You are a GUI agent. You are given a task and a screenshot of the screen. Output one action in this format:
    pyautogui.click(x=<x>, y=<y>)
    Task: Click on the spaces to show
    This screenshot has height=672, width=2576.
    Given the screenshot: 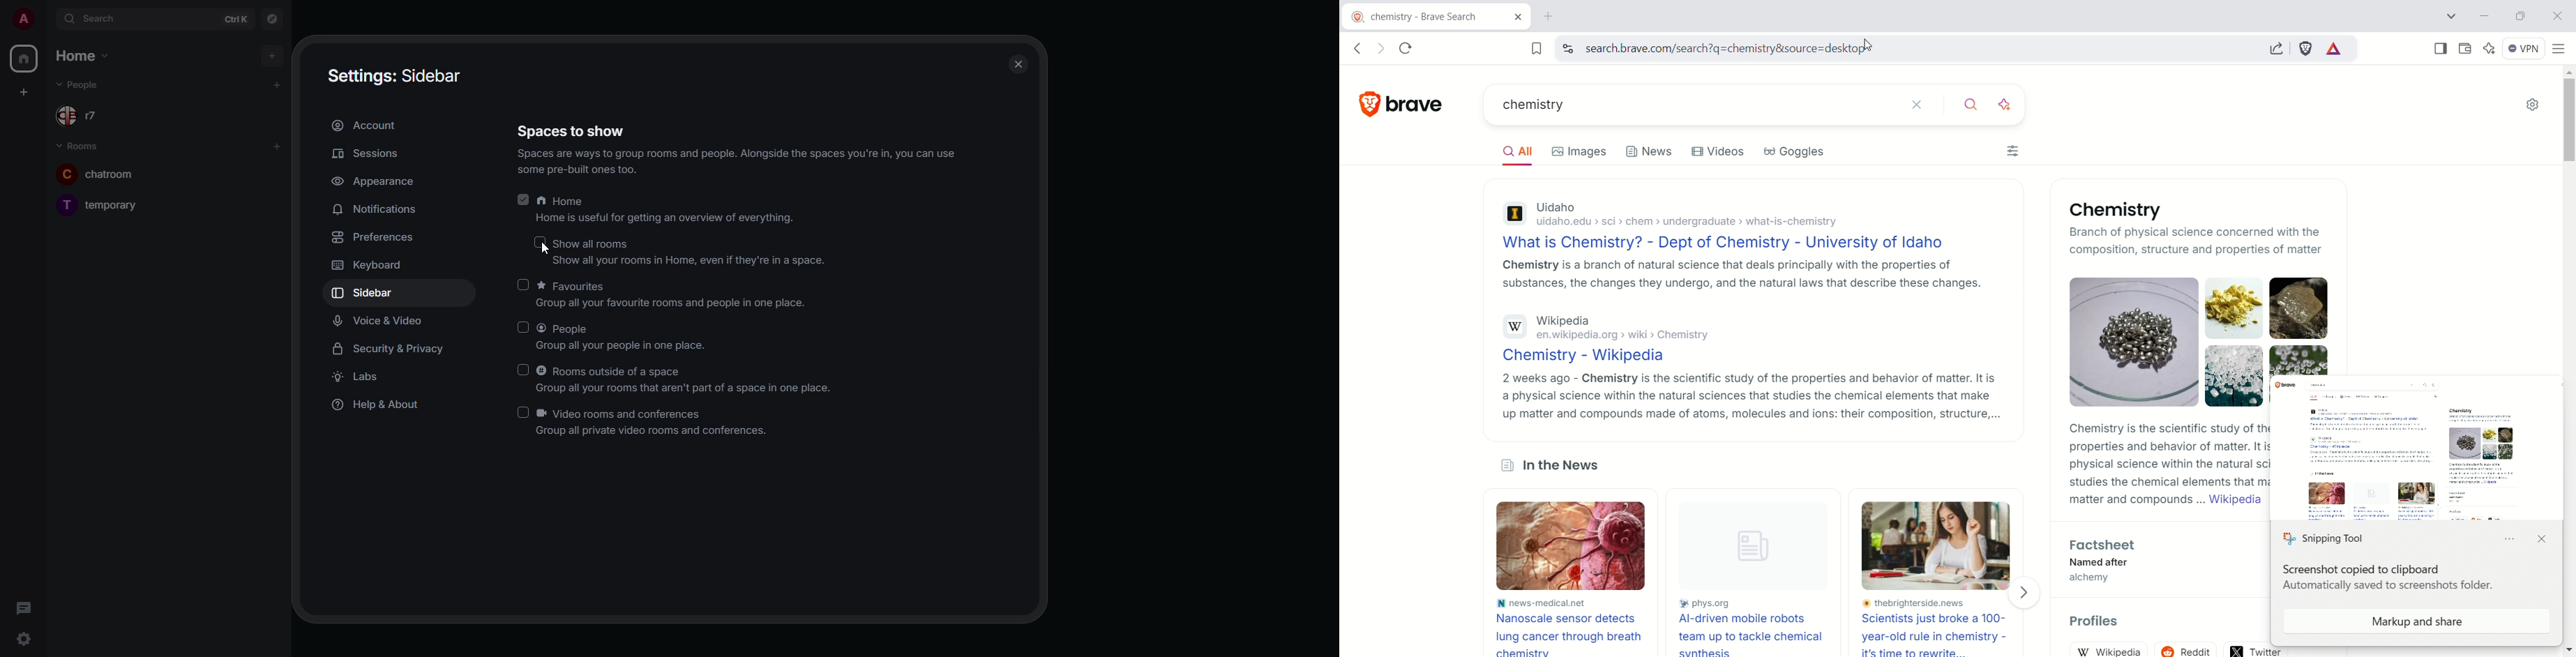 What is the action you would take?
    pyautogui.click(x=735, y=149)
    